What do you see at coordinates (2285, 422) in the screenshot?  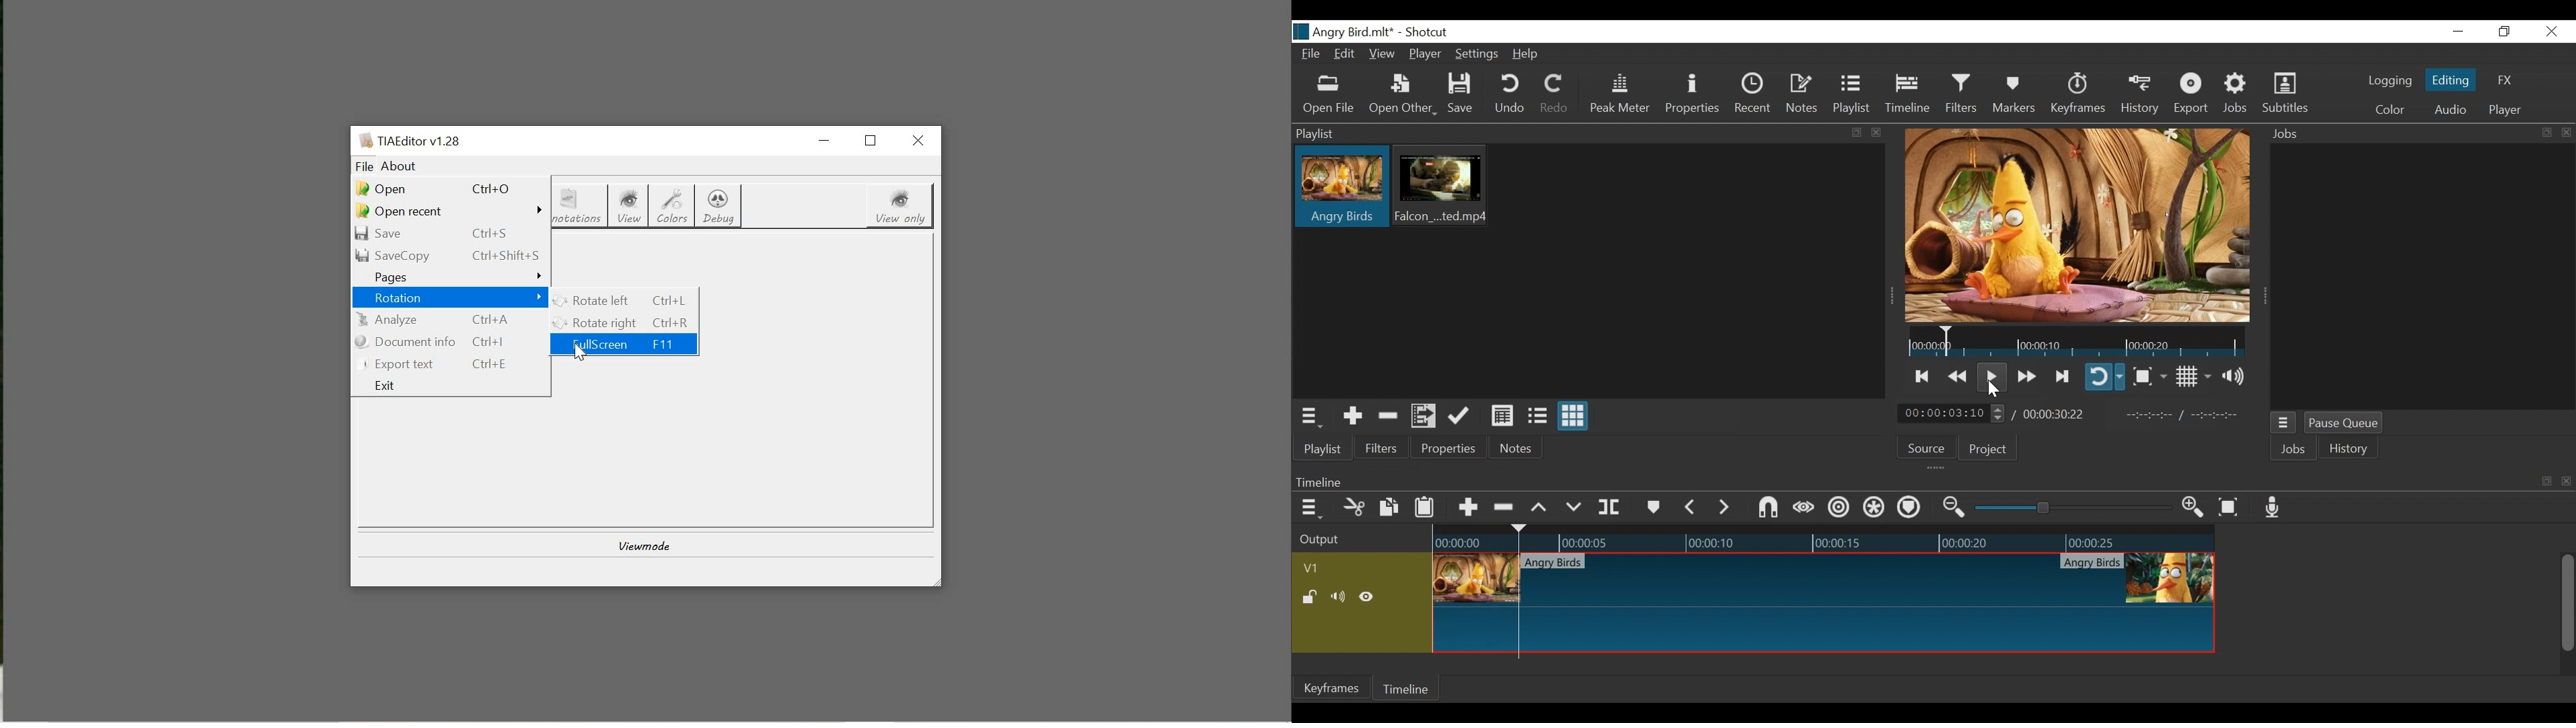 I see `Jobs menu` at bounding box center [2285, 422].